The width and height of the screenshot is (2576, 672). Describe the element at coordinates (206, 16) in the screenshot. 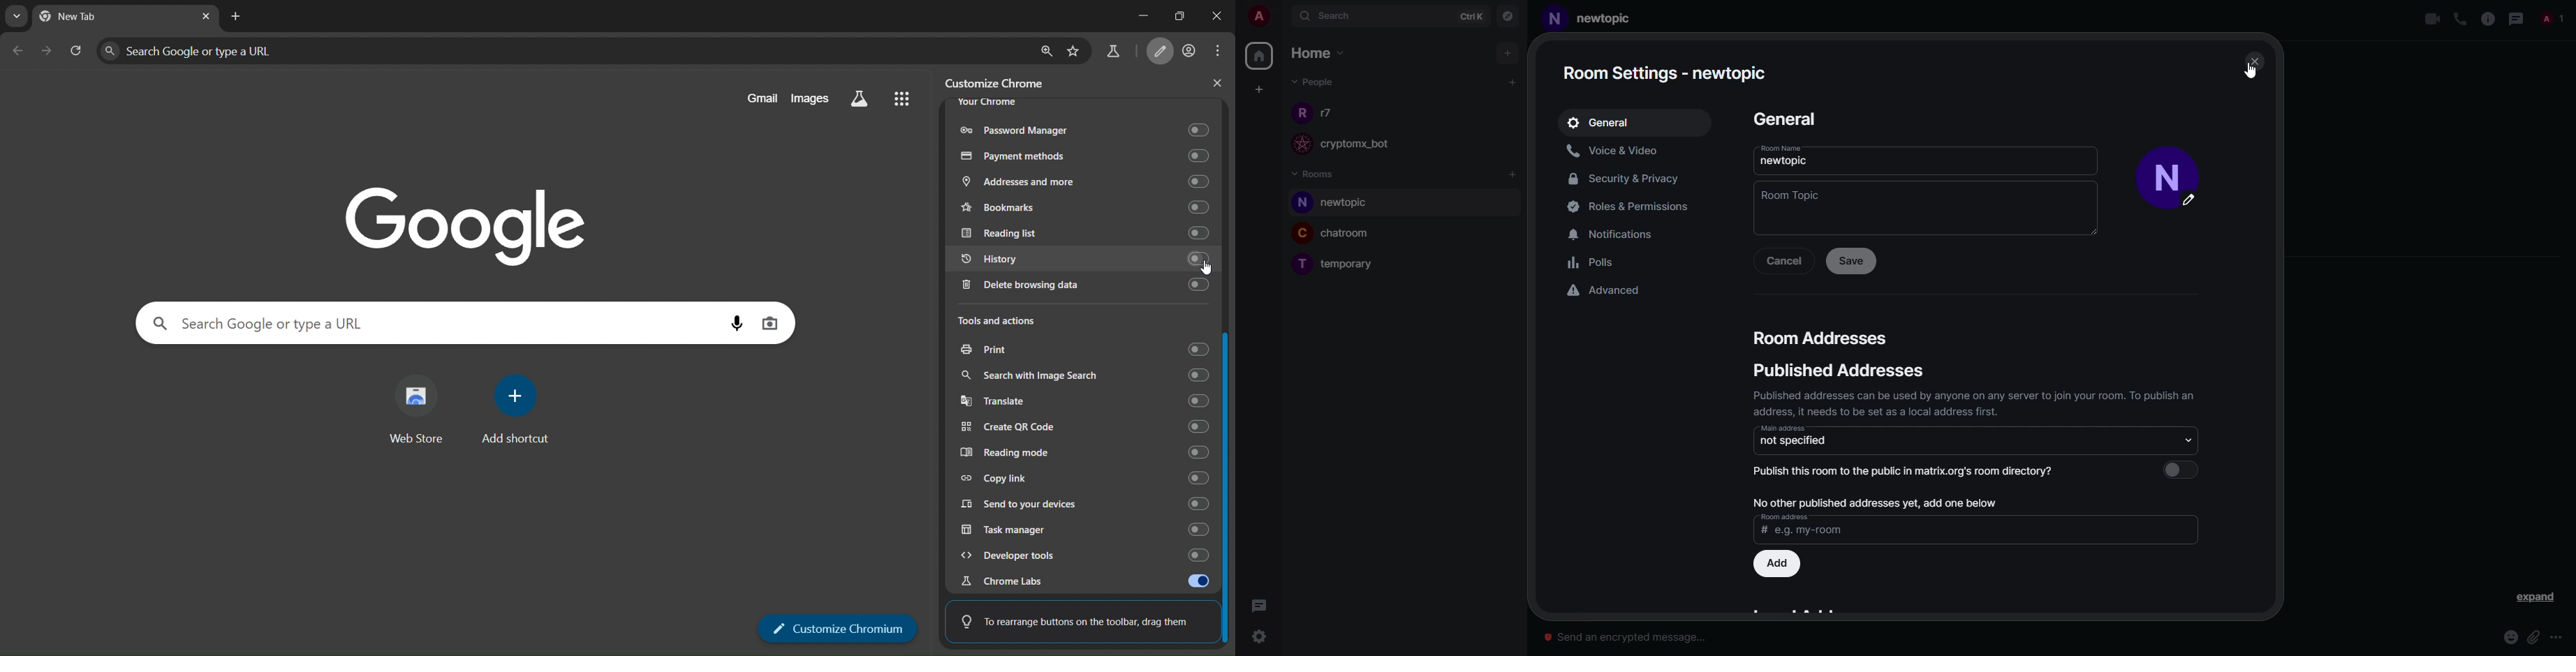

I see `close tab` at that location.